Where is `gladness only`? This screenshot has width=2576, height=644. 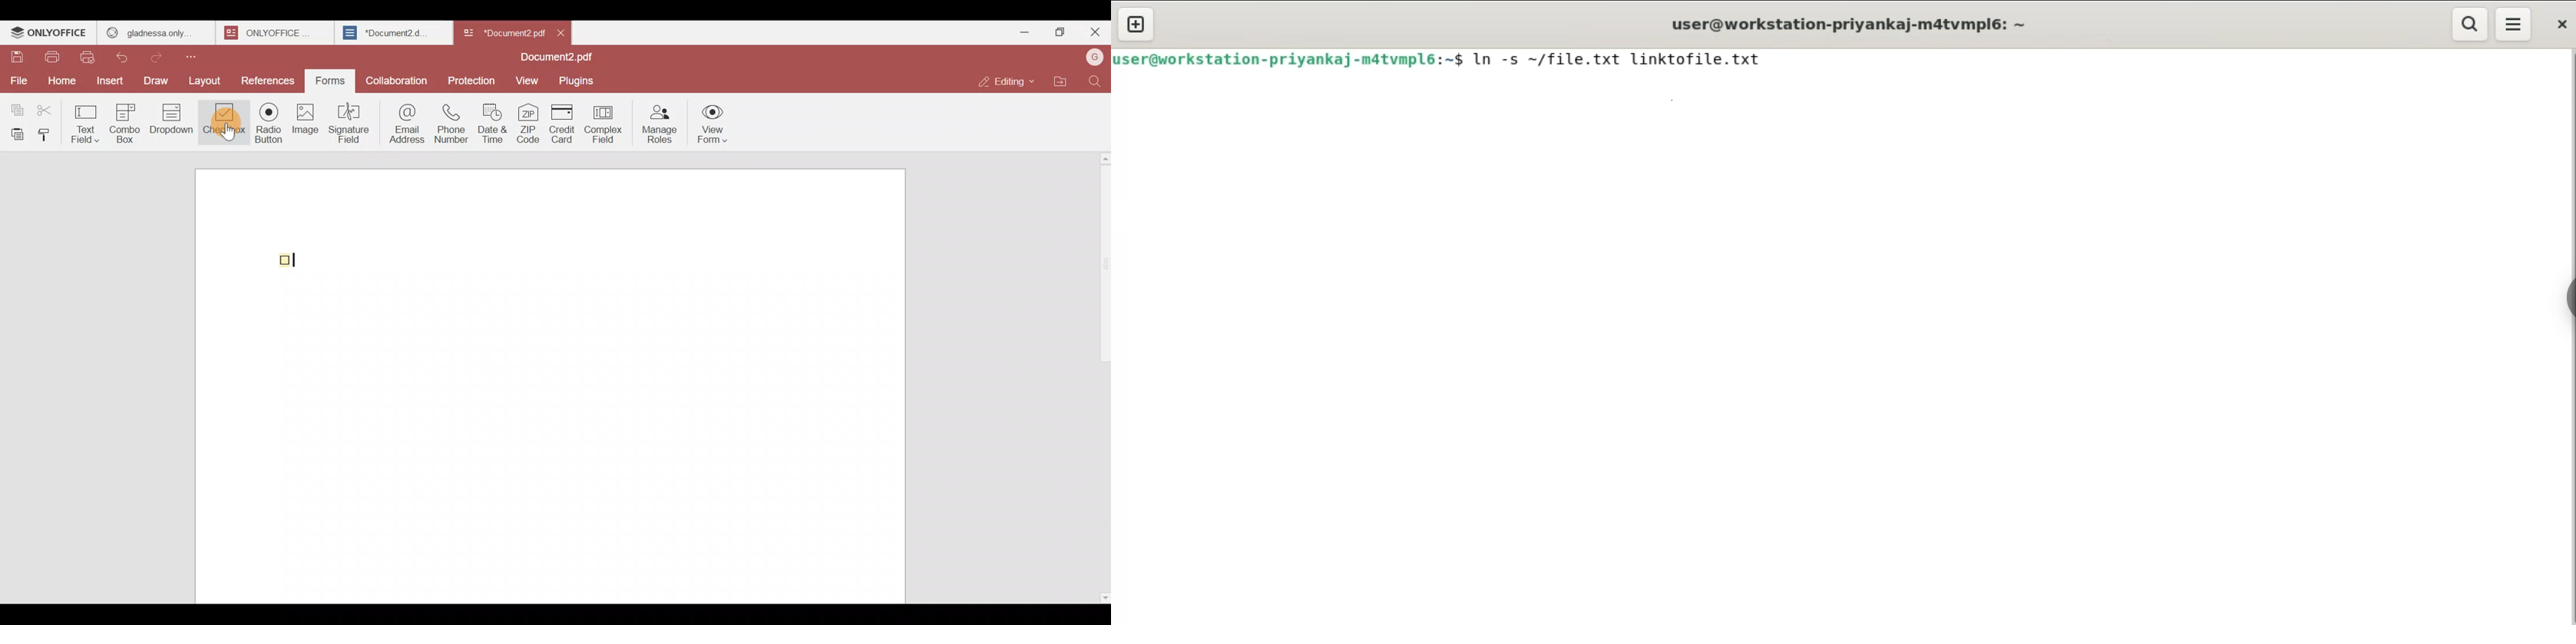 gladness only is located at coordinates (155, 30).